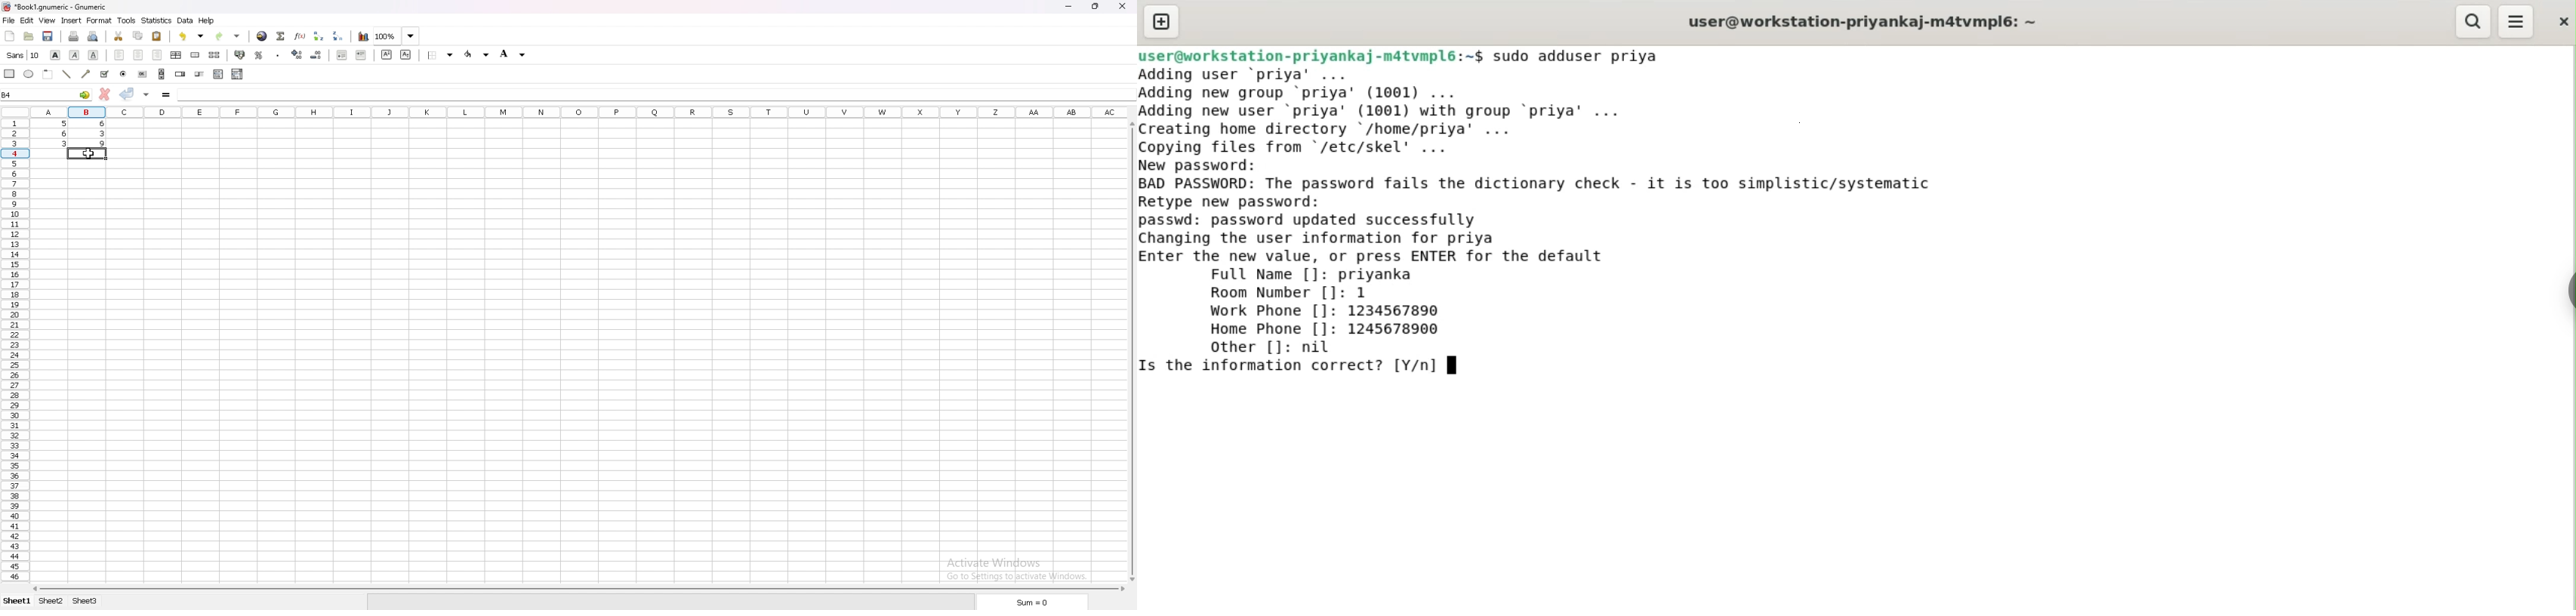 The image size is (2576, 616). I want to click on frame, so click(47, 75).